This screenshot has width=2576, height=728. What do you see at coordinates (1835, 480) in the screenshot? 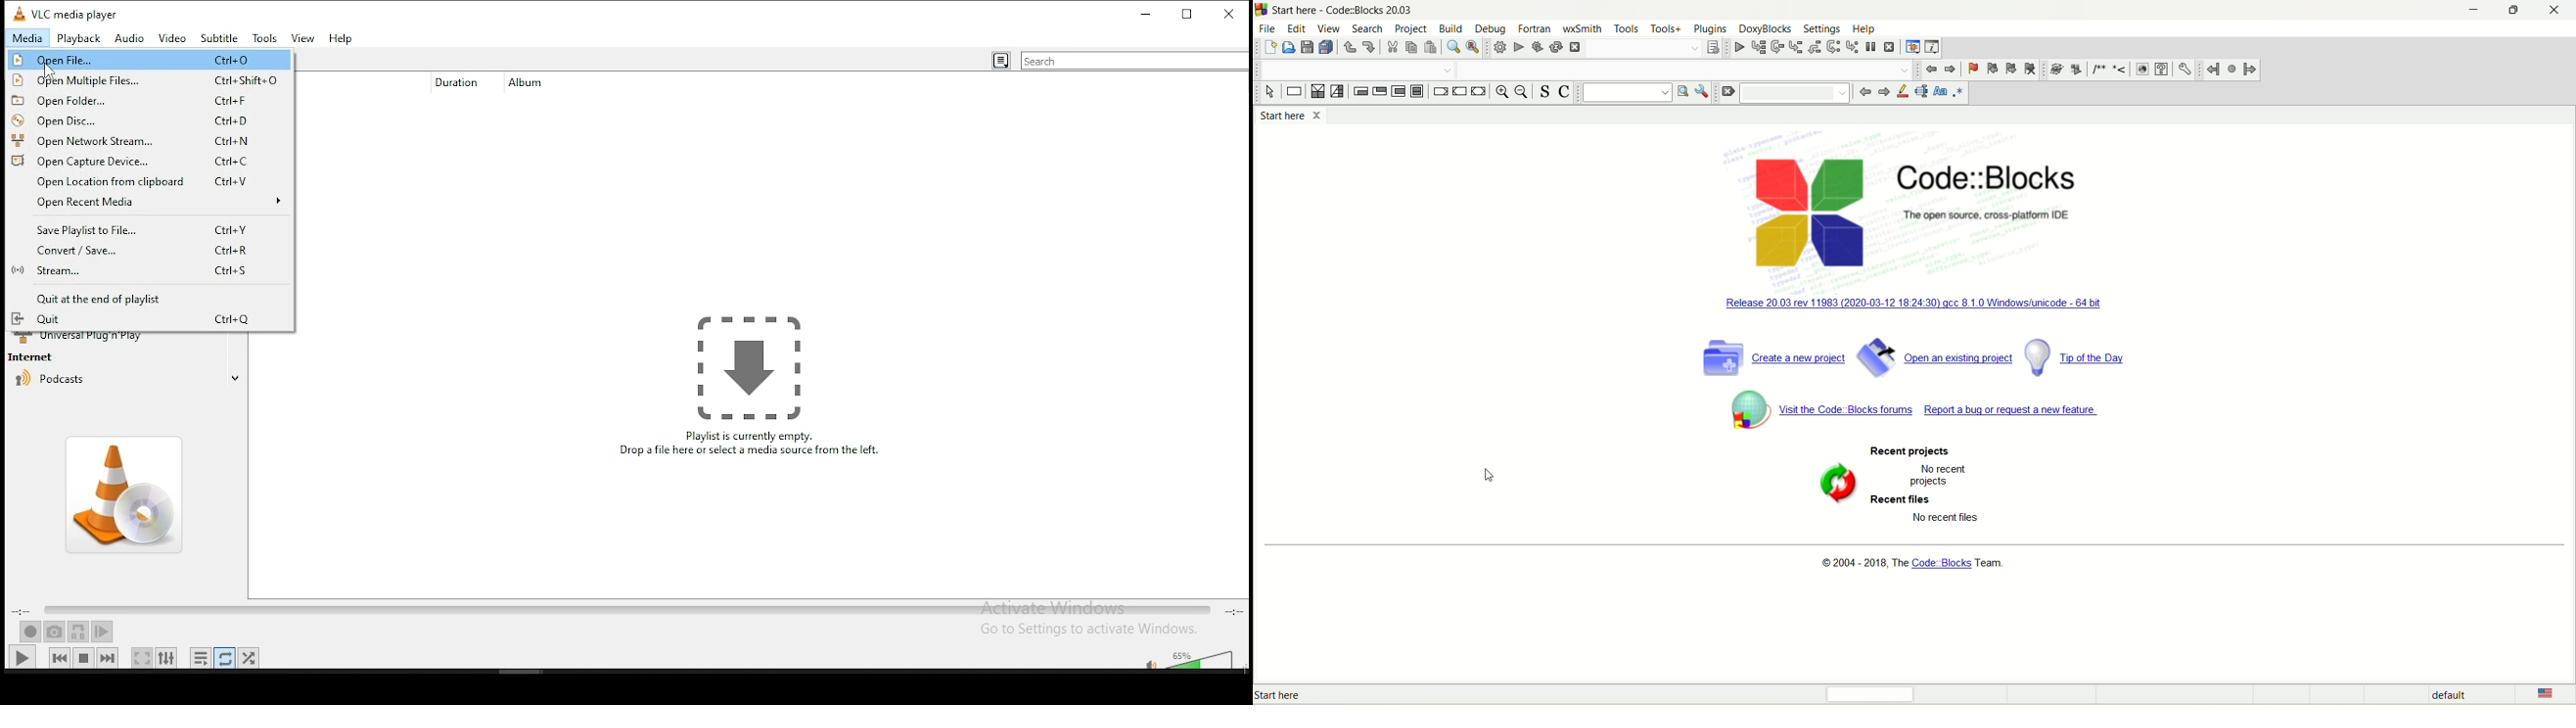
I see `symbol` at bounding box center [1835, 480].